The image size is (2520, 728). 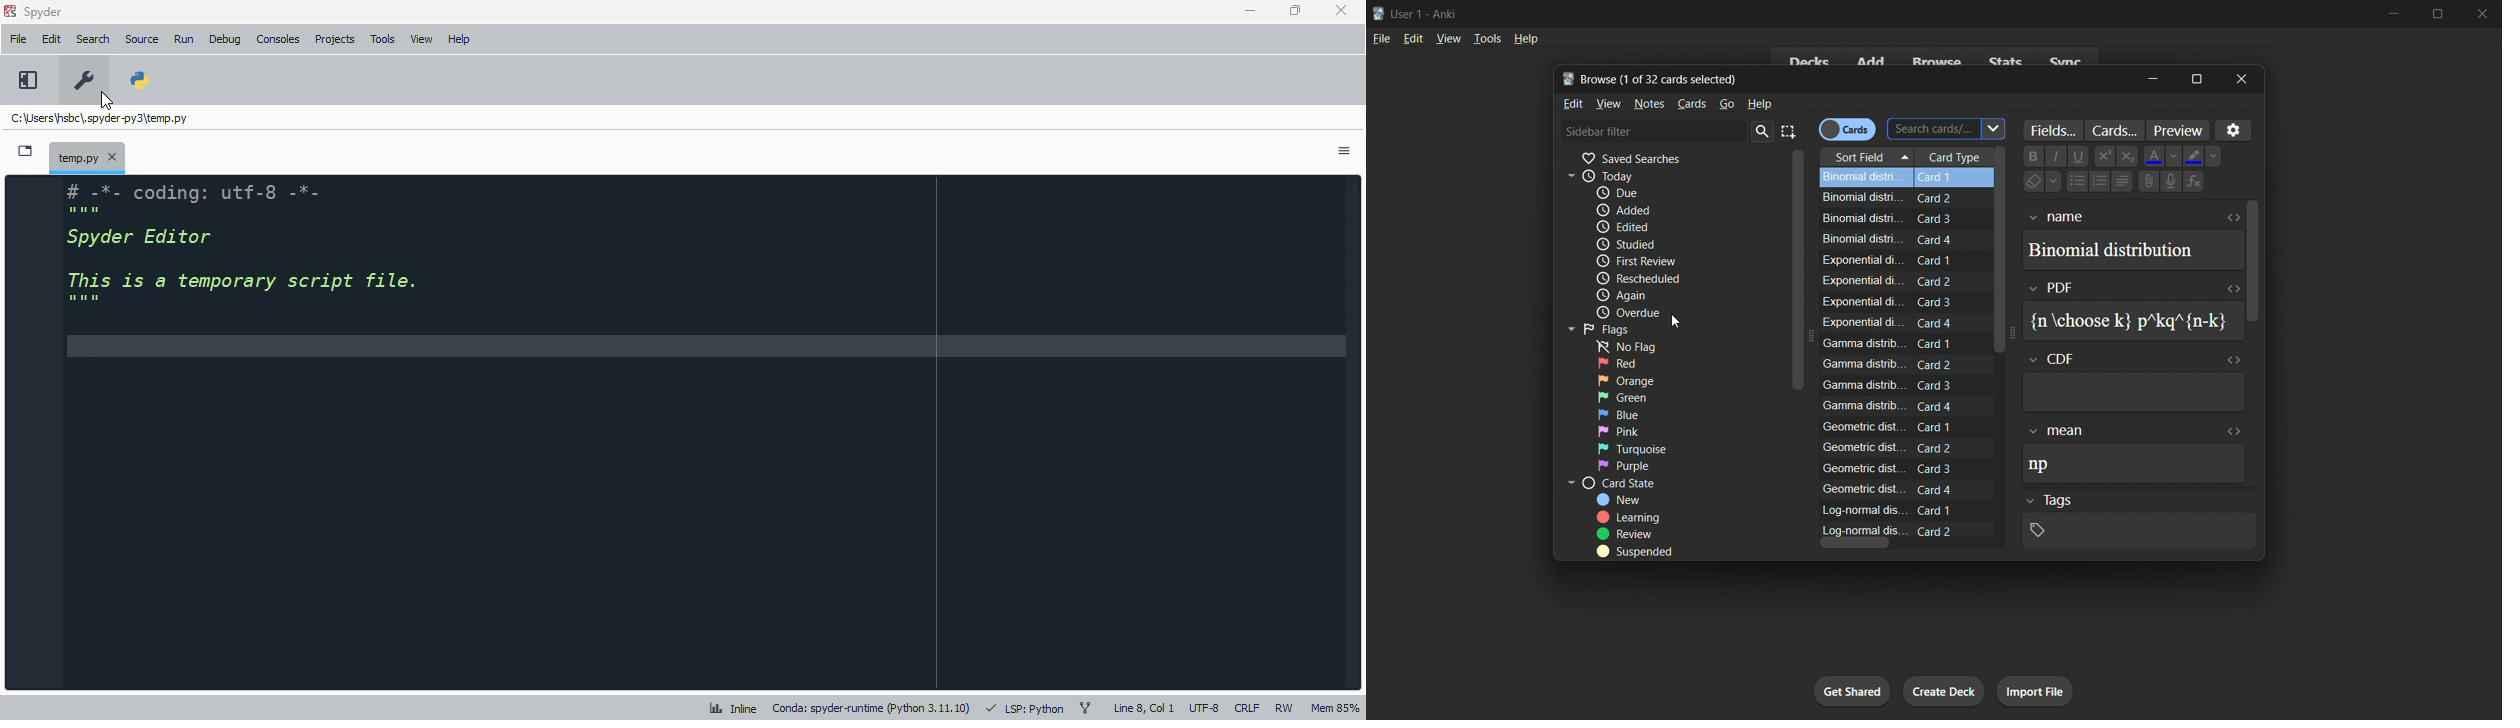 What do you see at coordinates (2123, 463) in the screenshot?
I see `np` at bounding box center [2123, 463].